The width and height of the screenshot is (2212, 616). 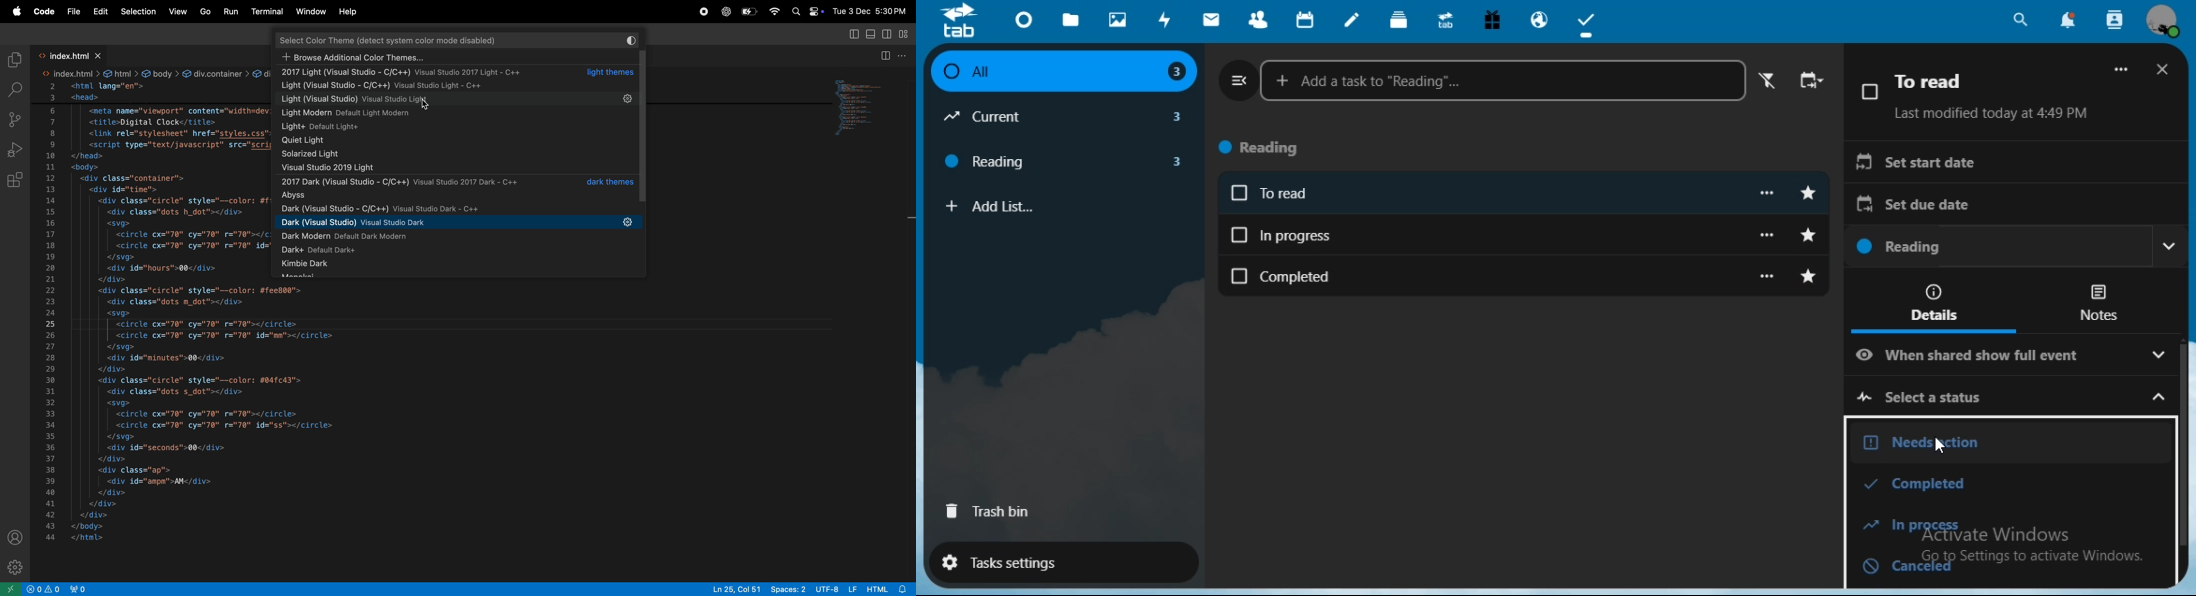 What do you see at coordinates (463, 39) in the screenshot?
I see `search bar` at bounding box center [463, 39].